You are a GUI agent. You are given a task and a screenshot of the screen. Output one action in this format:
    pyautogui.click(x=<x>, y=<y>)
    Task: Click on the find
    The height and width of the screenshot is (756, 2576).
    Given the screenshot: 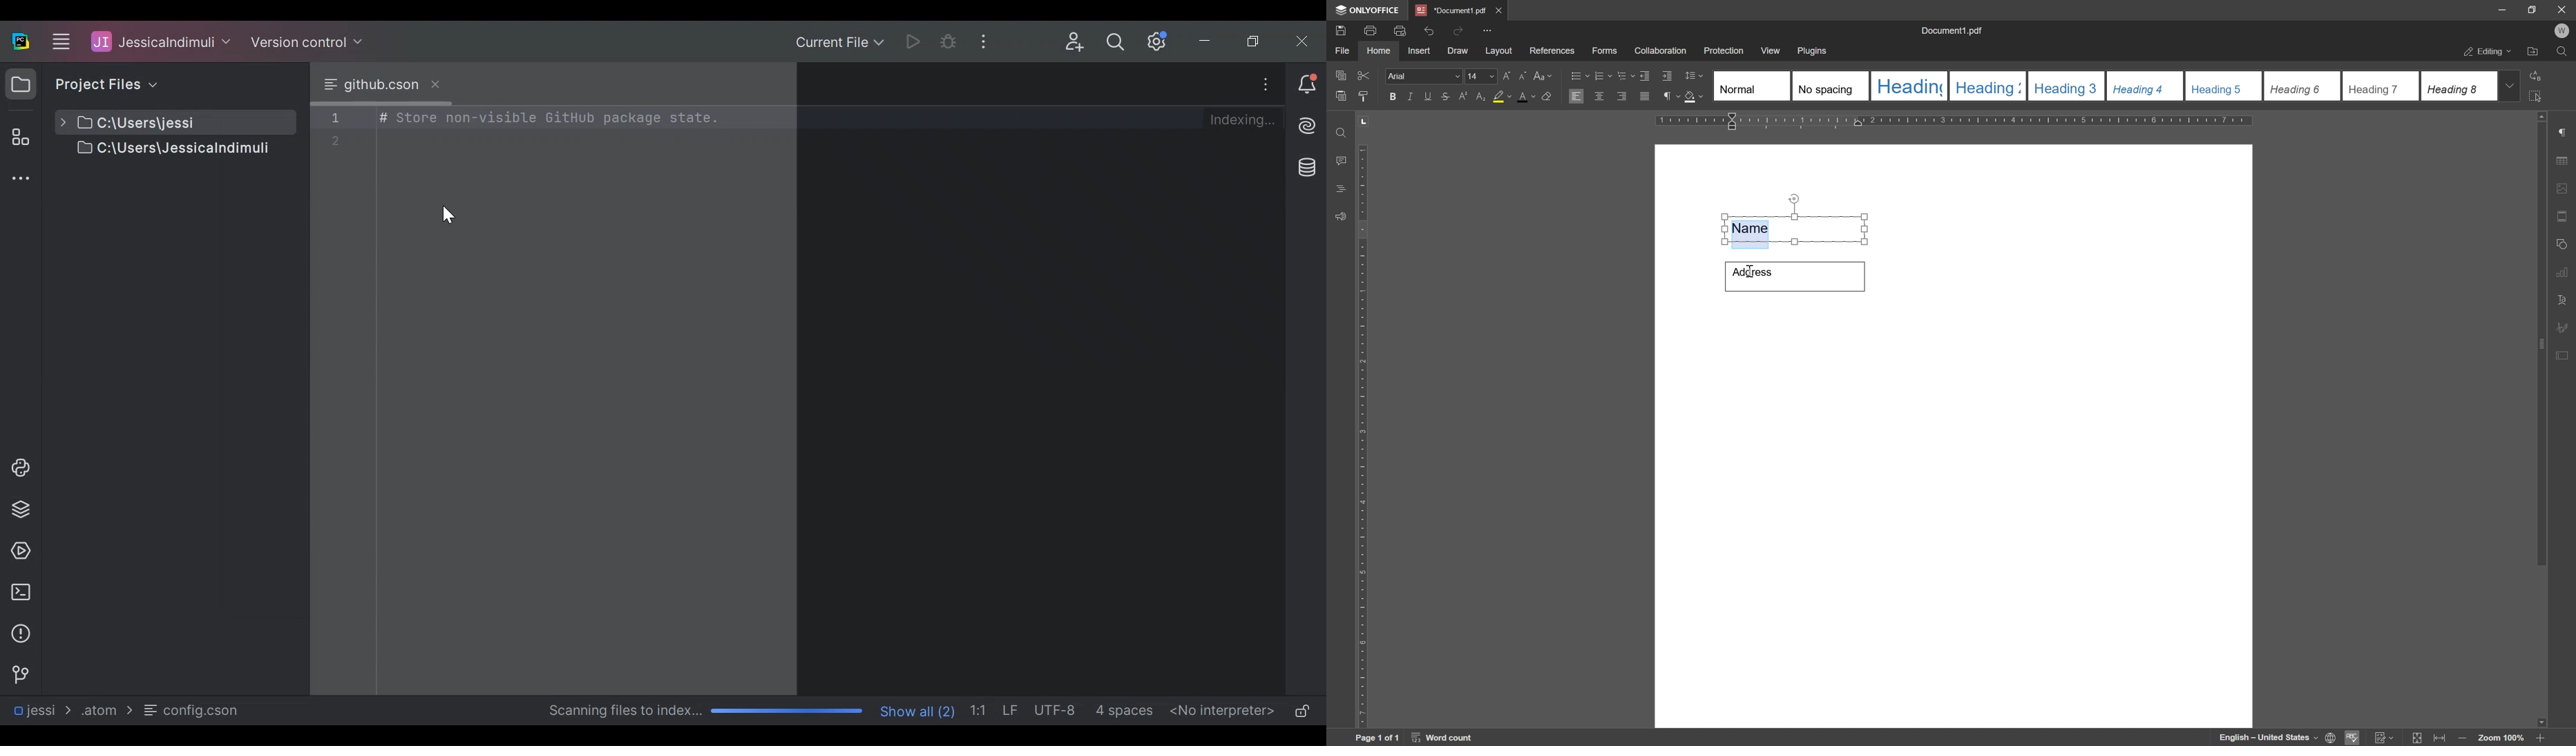 What is the action you would take?
    pyautogui.click(x=2565, y=54)
    